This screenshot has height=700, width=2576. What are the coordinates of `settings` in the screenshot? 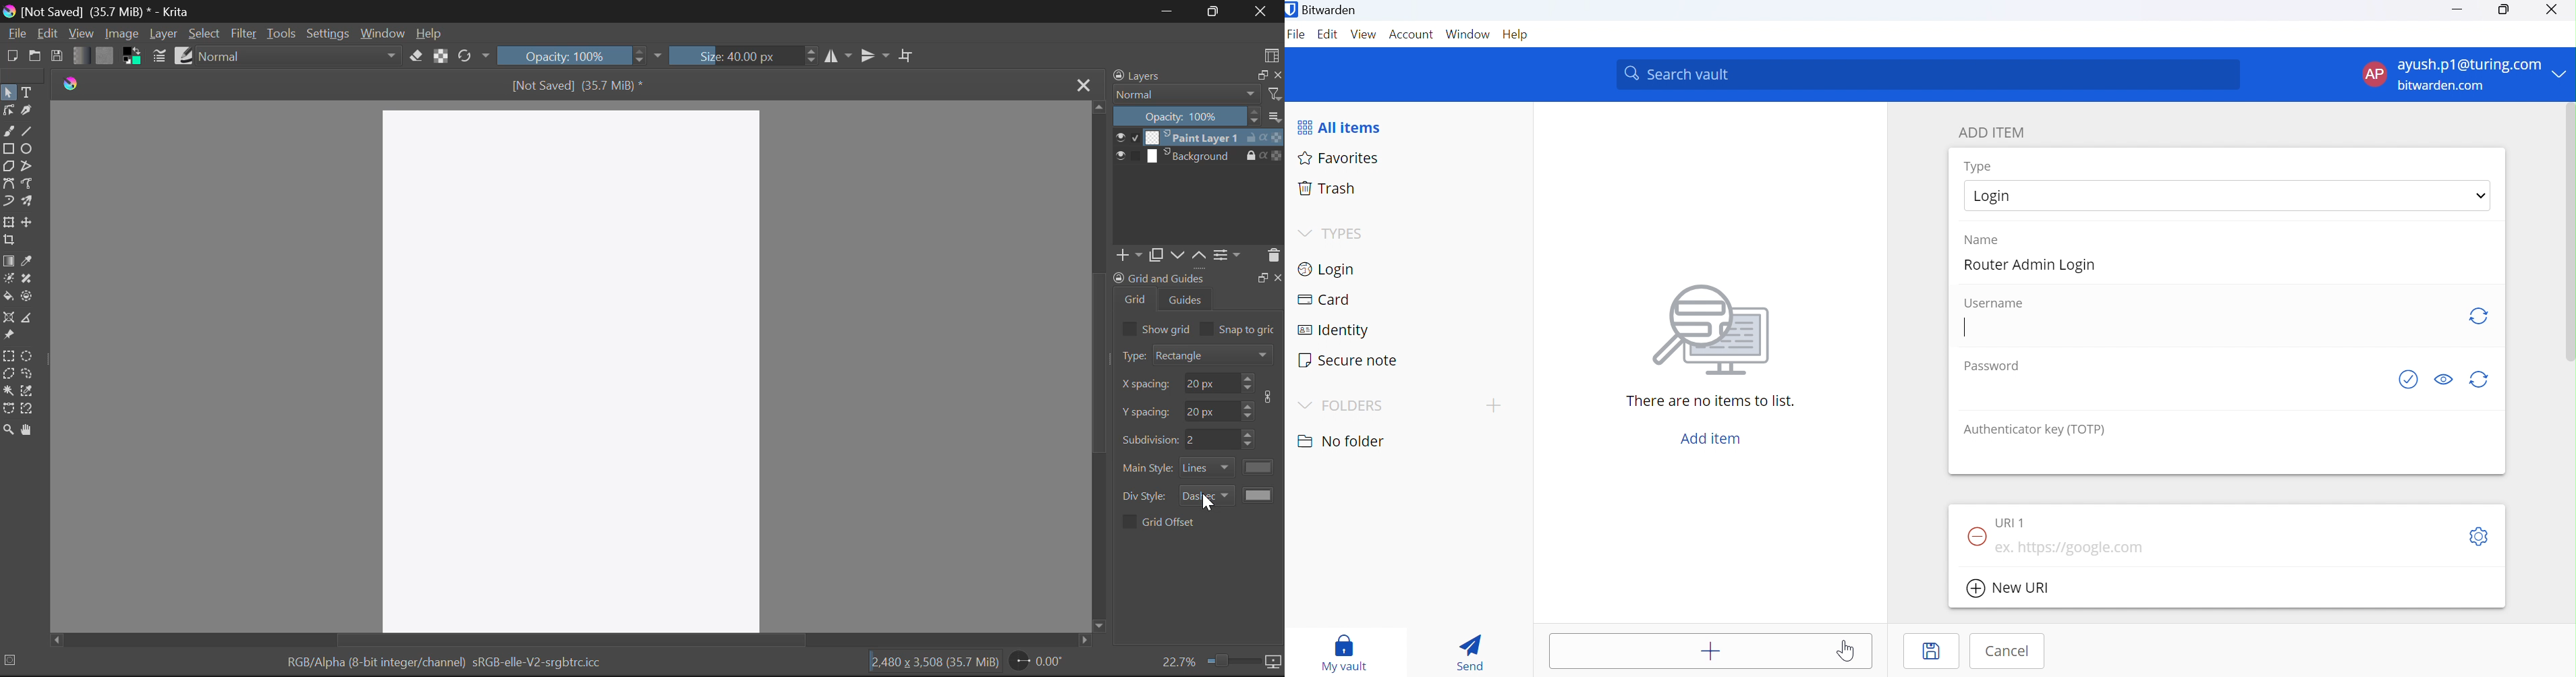 It's located at (1228, 254).